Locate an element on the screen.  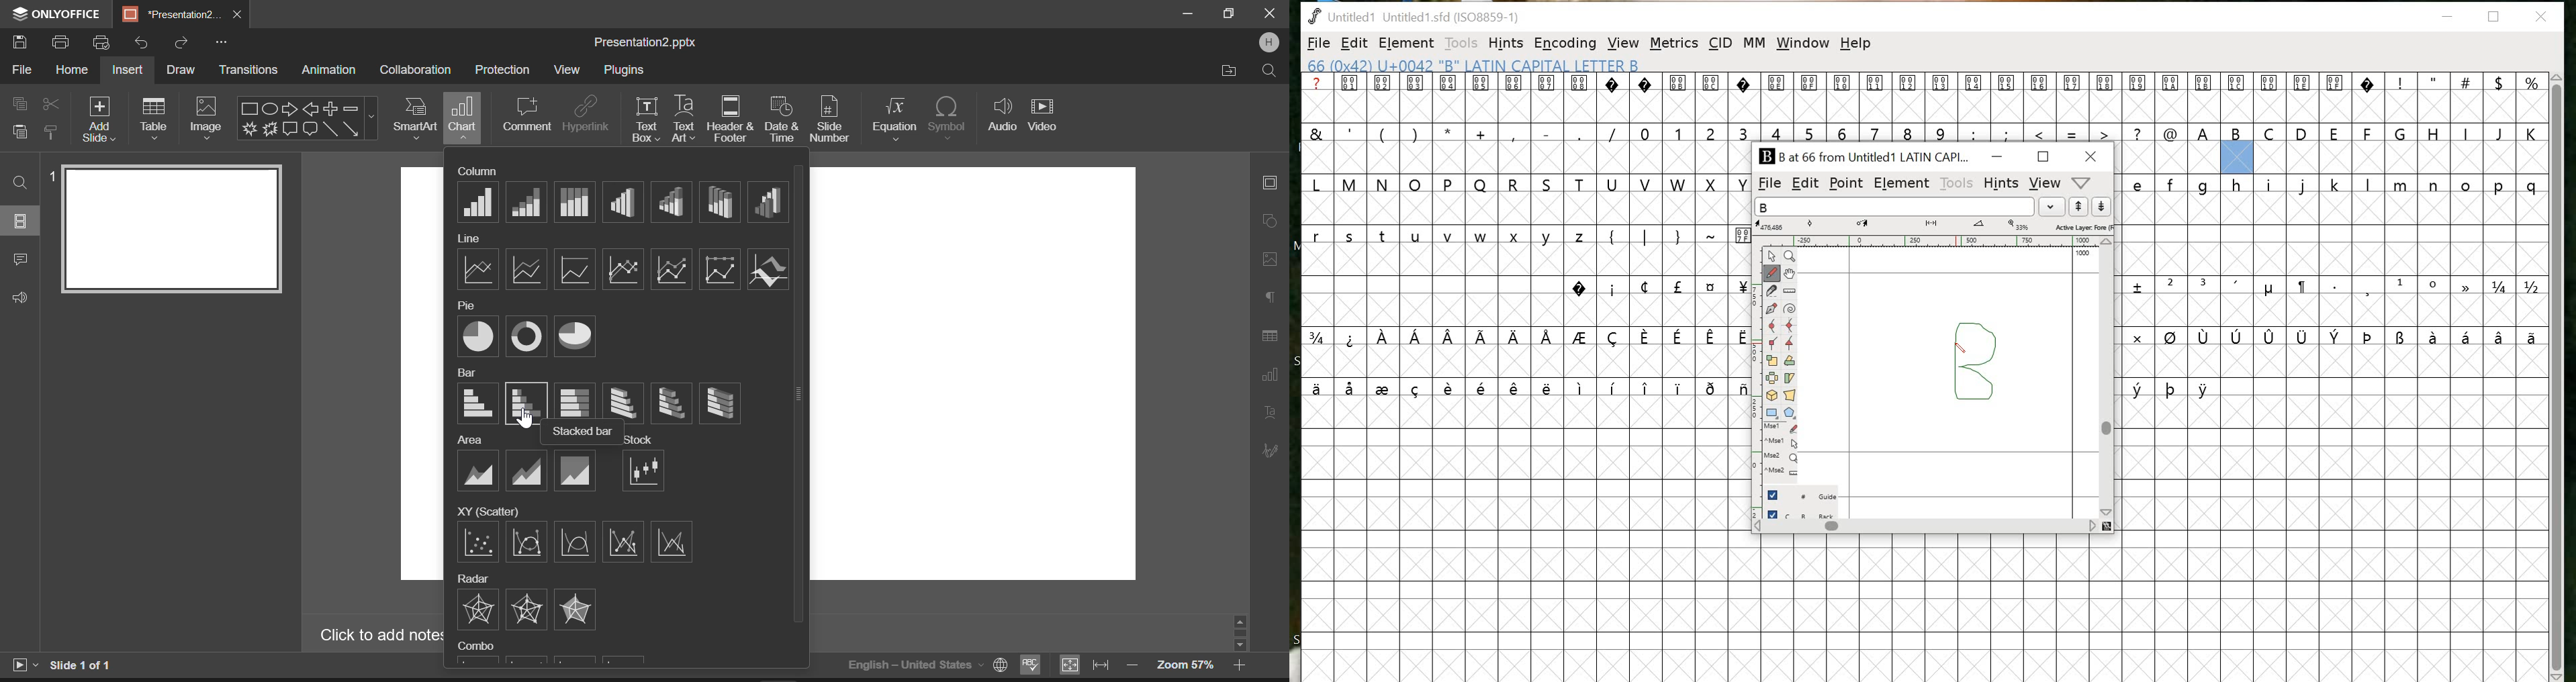
ELEMENT is located at coordinates (1406, 44).